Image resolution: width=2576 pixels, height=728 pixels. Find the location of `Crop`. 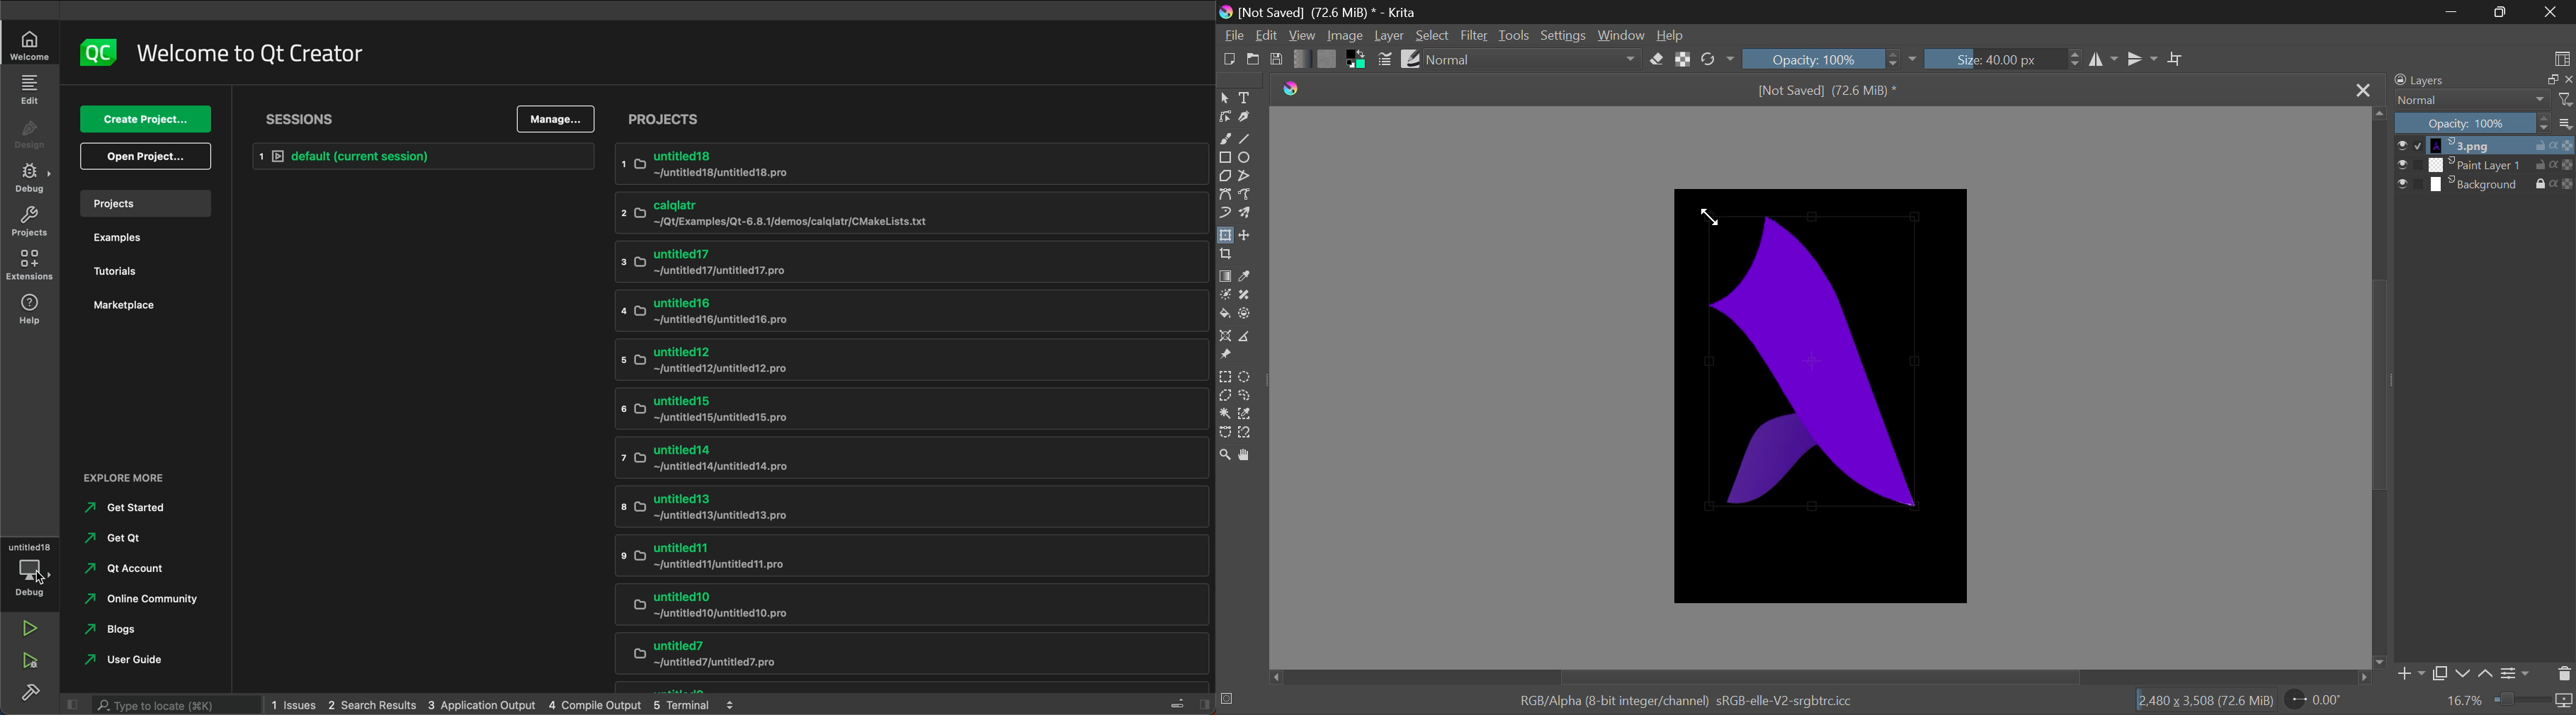

Crop is located at coordinates (2178, 60).